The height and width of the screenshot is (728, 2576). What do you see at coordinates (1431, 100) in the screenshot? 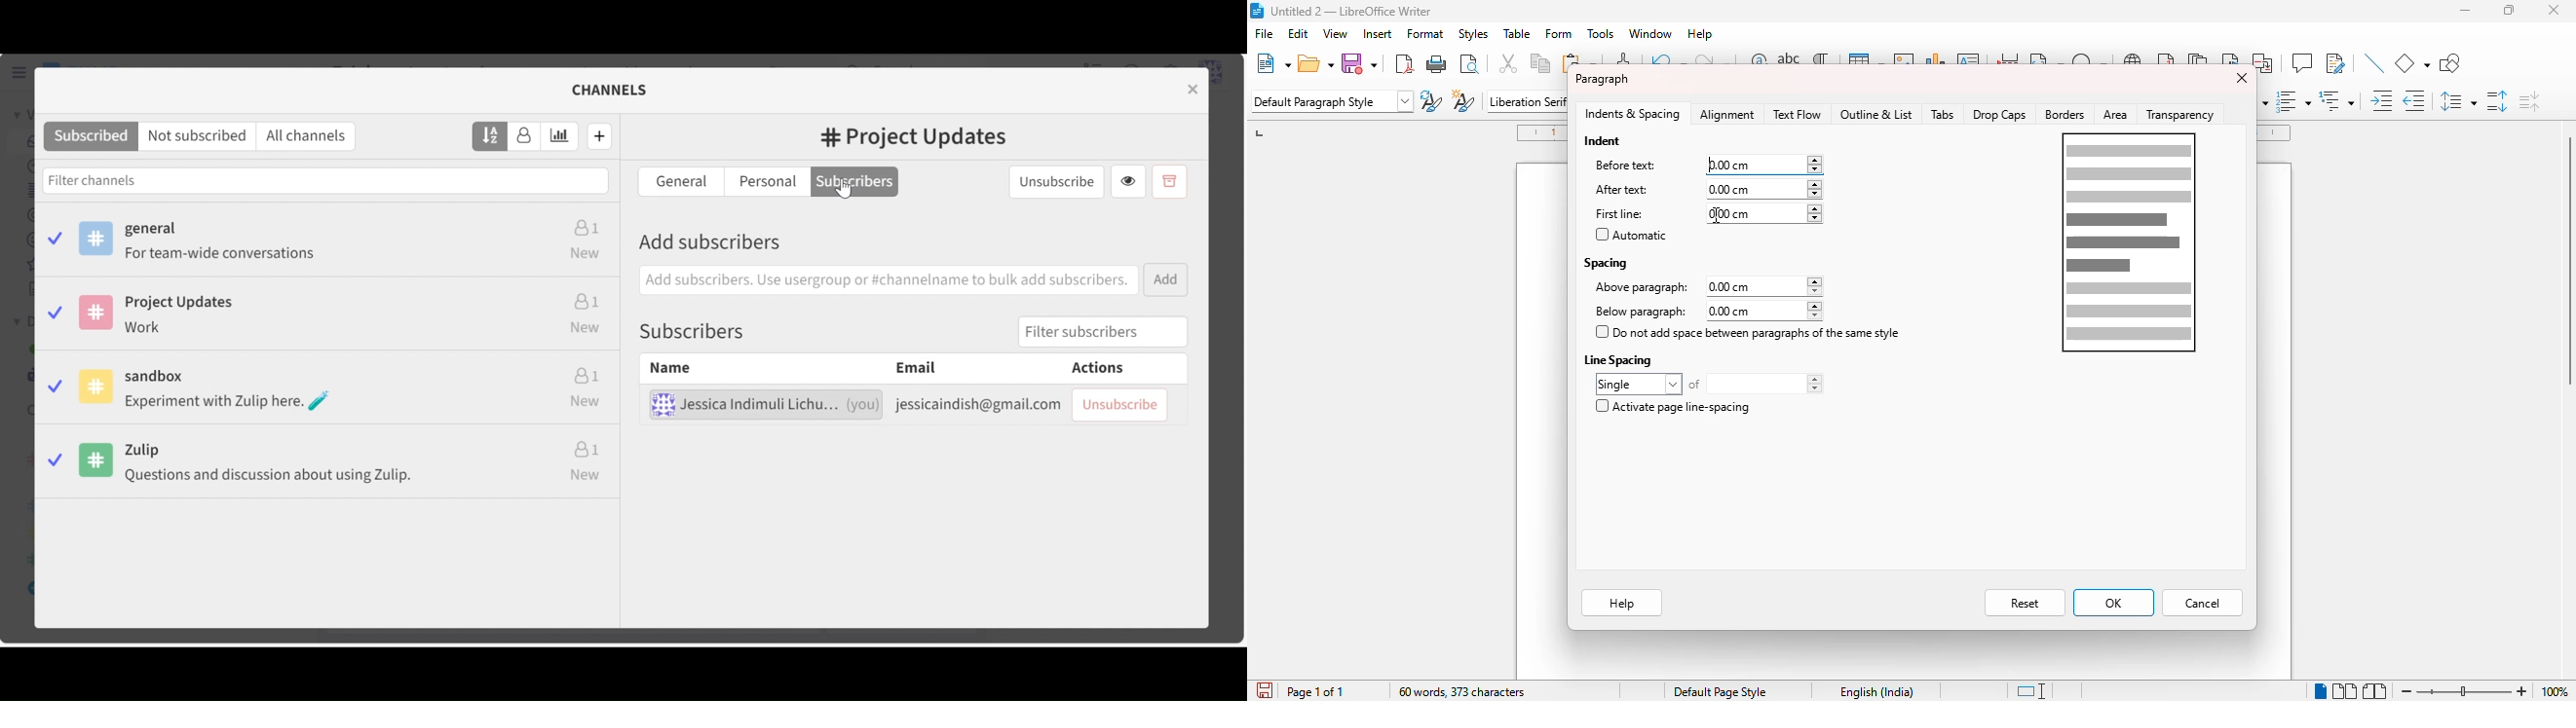
I see `update selected style` at bounding box center [1431, 100].